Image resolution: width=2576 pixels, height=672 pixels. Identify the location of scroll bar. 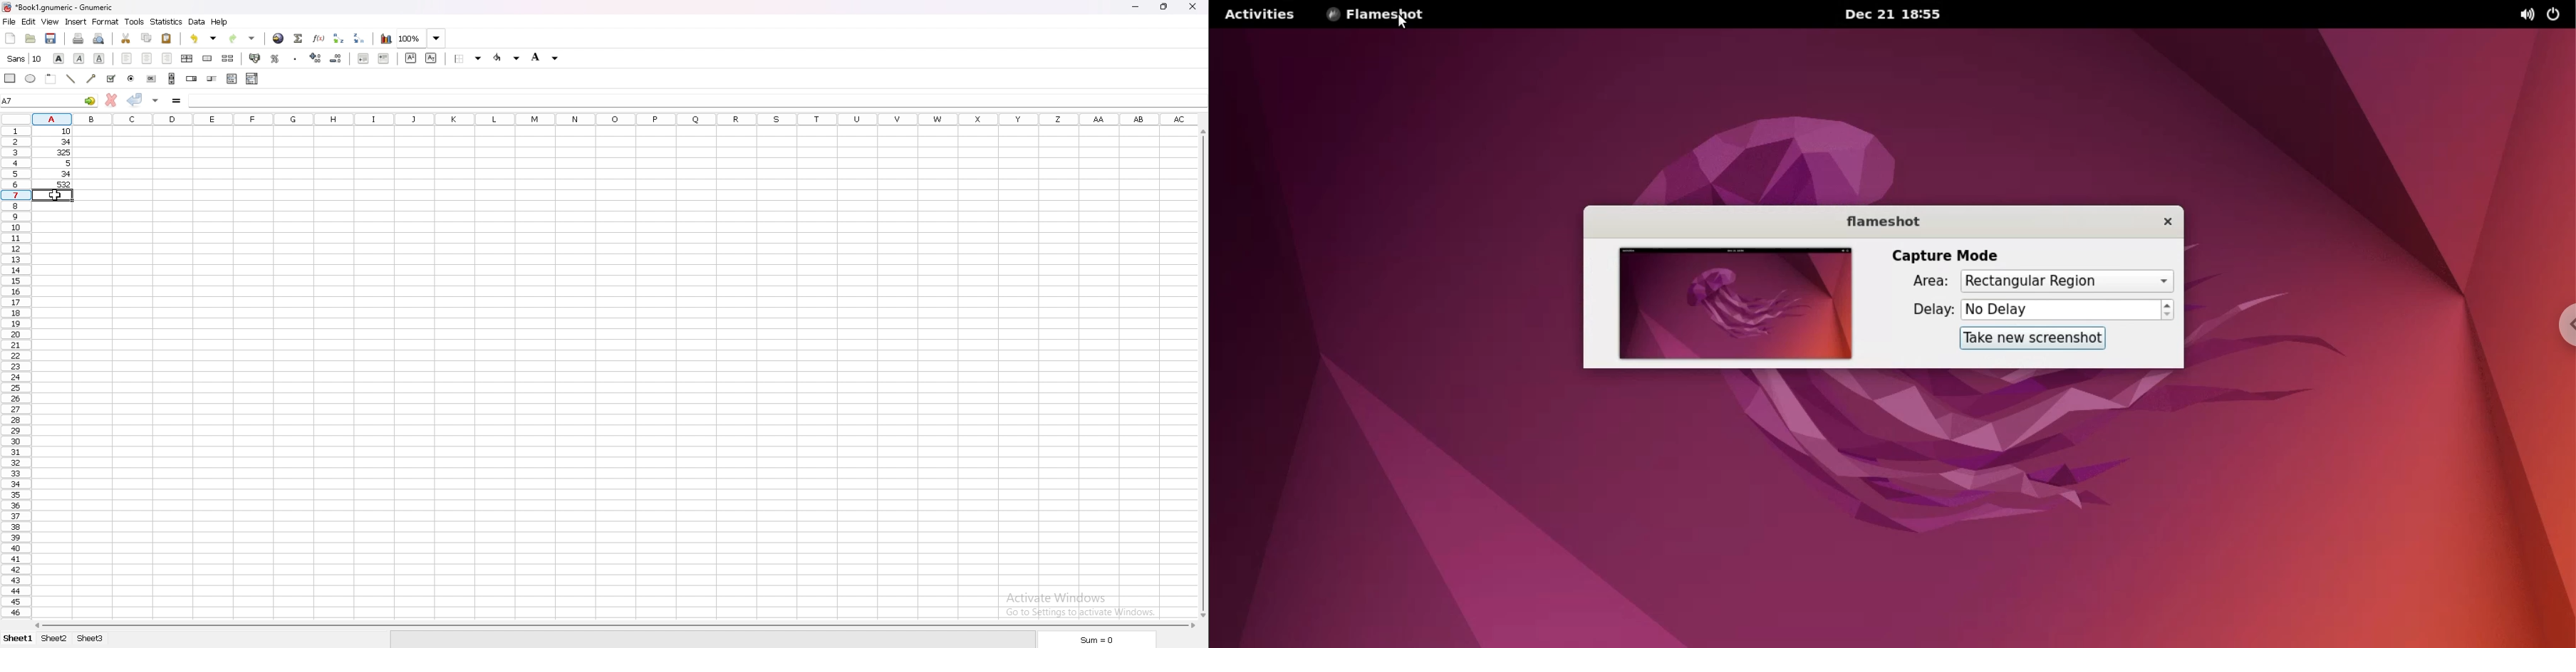
(1202, 372).